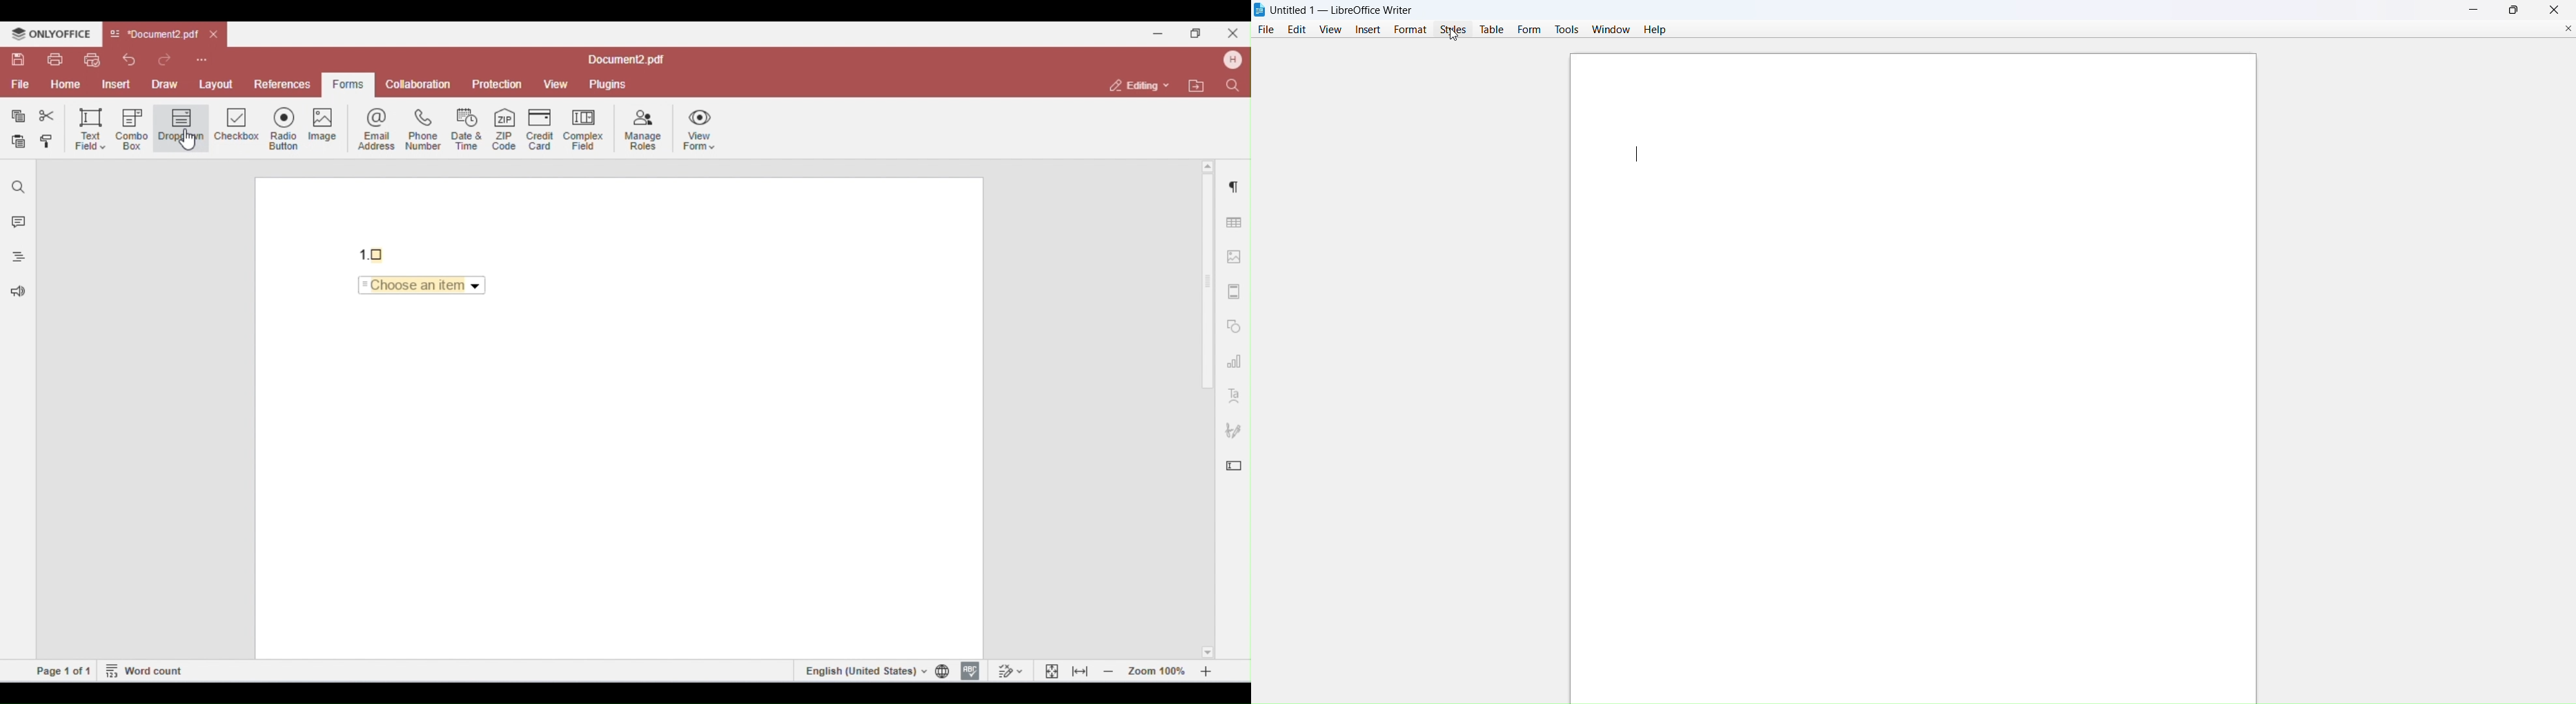 This screenshot has width=2576, height=728. Describe the element at coordinates (1531, 29) in the screenshot. I see `form` at that location.